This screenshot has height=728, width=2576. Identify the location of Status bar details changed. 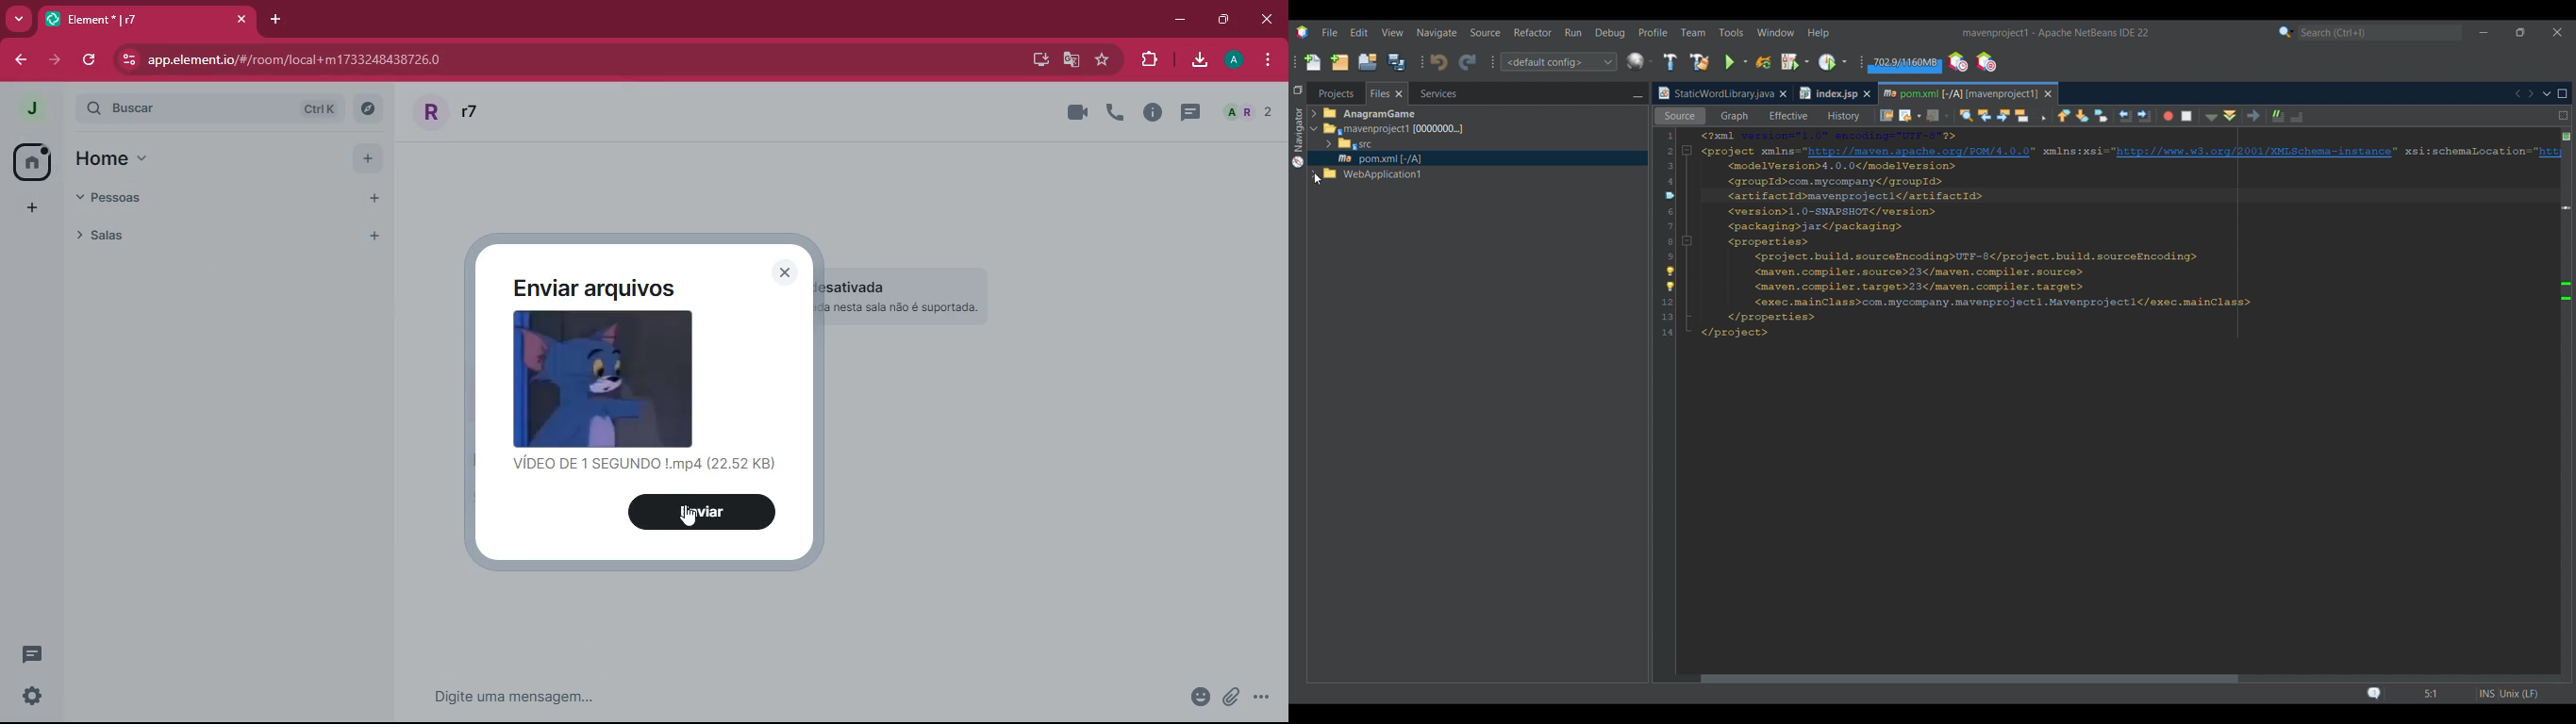
(2452, 694).